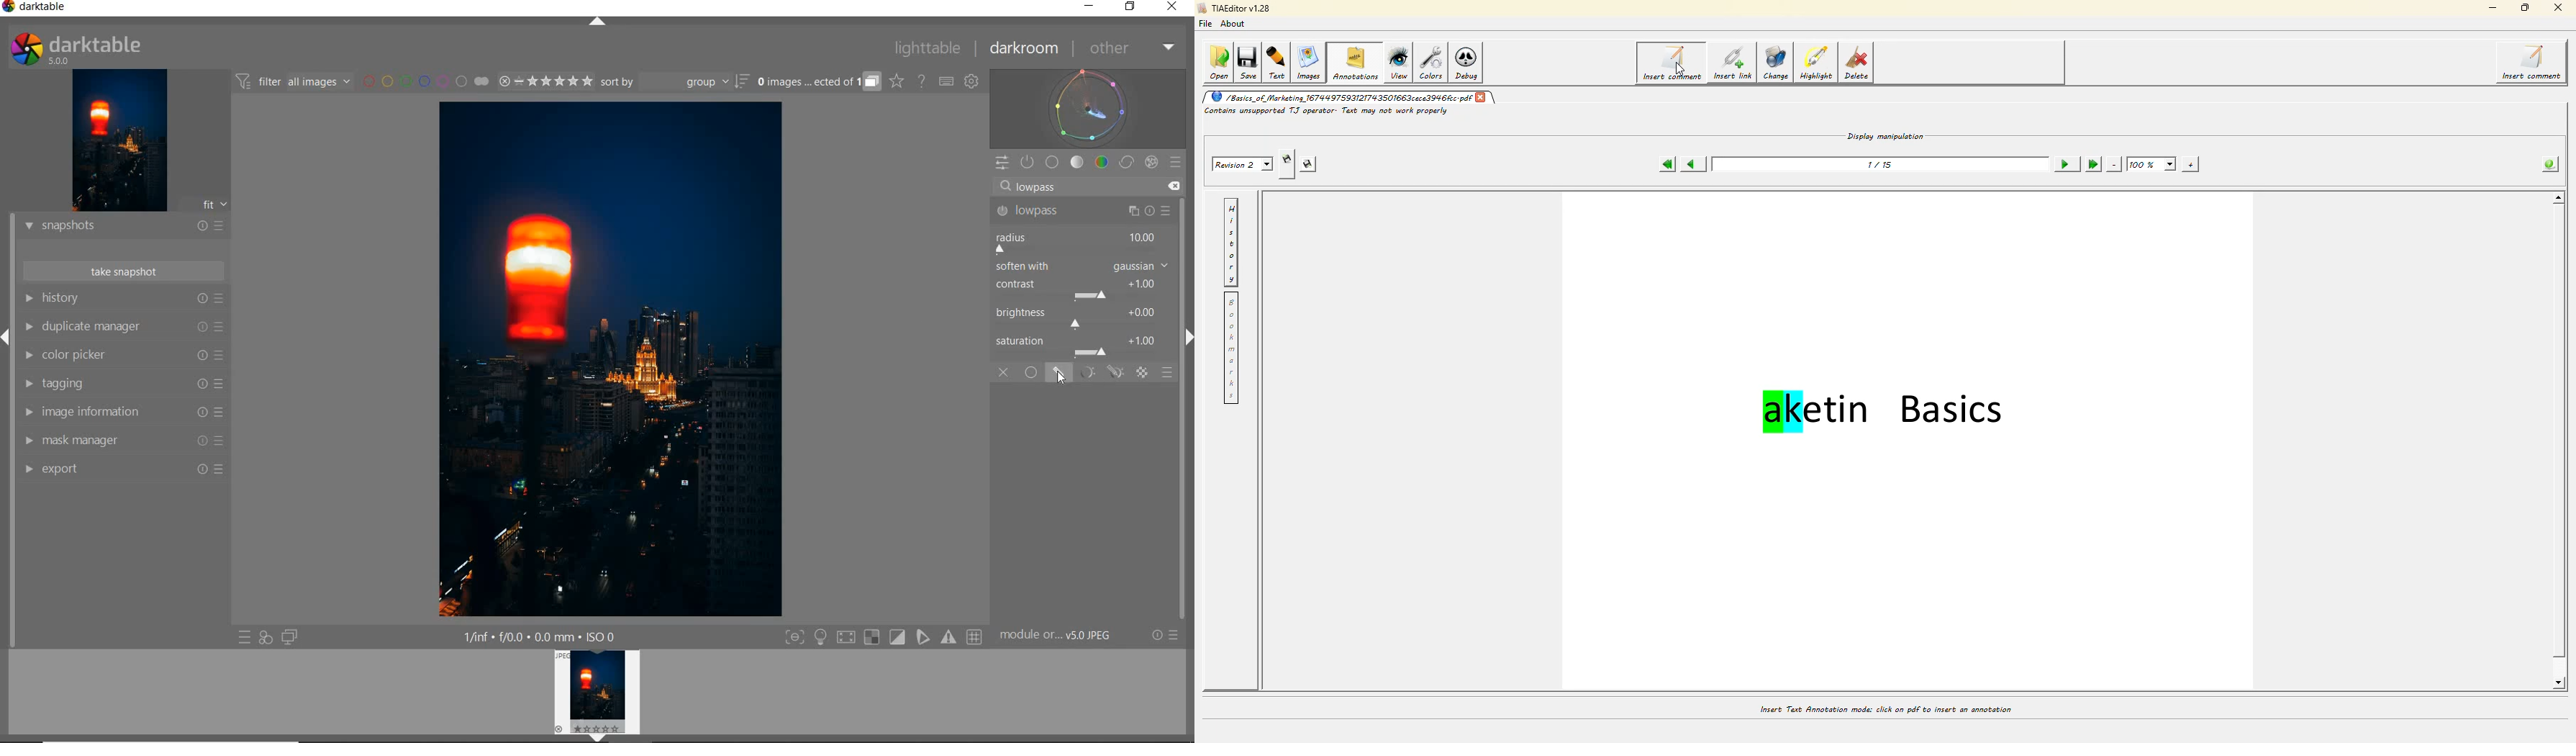 The height and width of the screenshot is (756, 2576). I want to click on TOGGLE MODES, so click(884, 637).